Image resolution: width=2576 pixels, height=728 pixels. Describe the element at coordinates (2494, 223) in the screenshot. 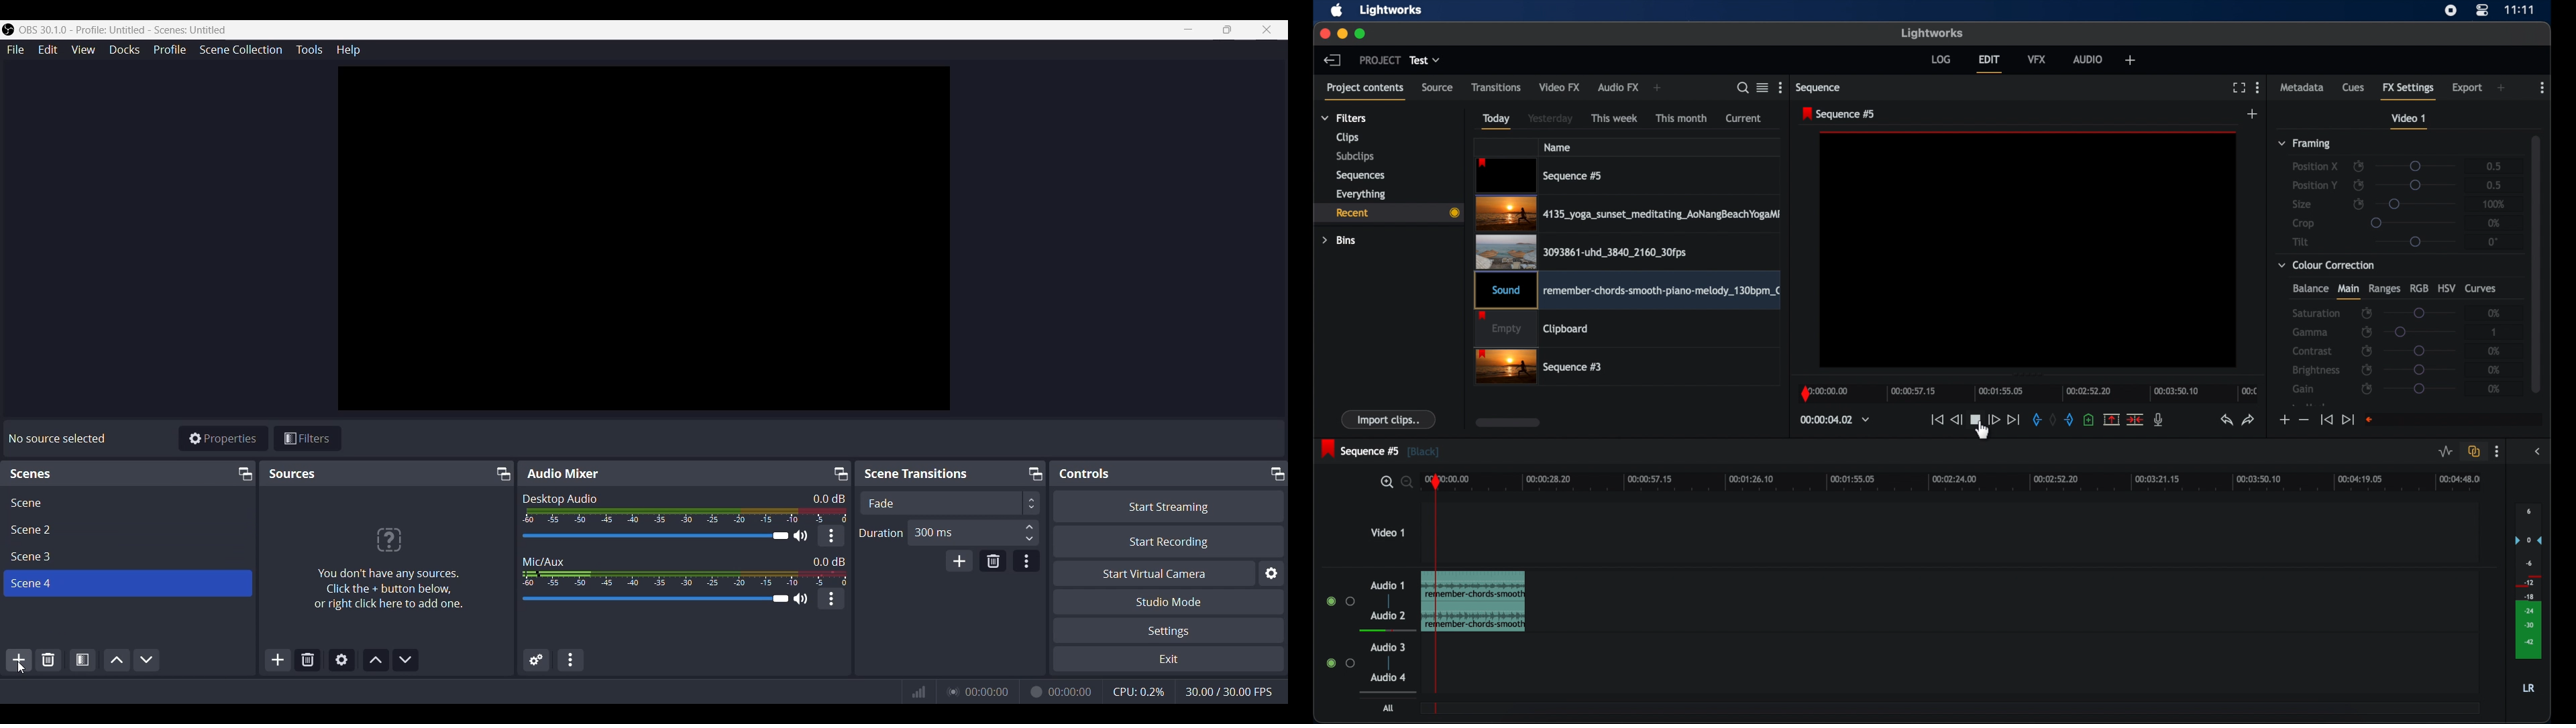

I see `0%` at that location.